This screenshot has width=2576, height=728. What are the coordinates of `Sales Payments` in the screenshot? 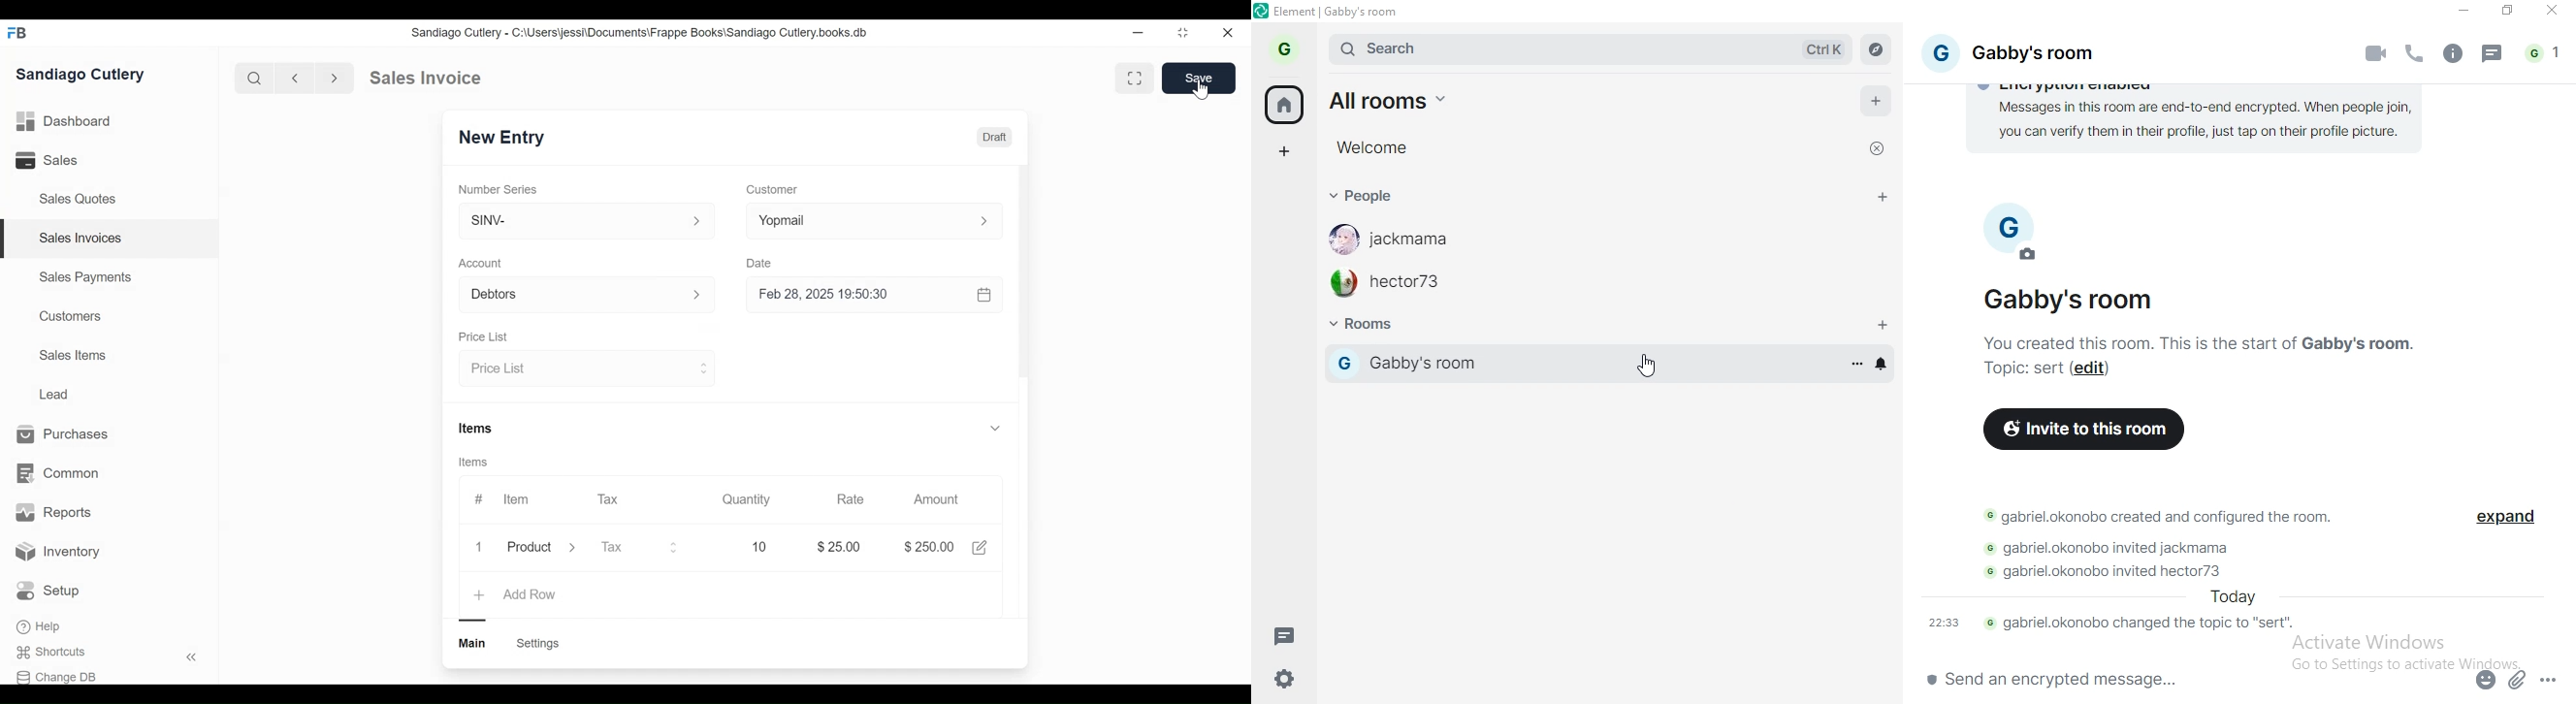 It's located at (84, 277).